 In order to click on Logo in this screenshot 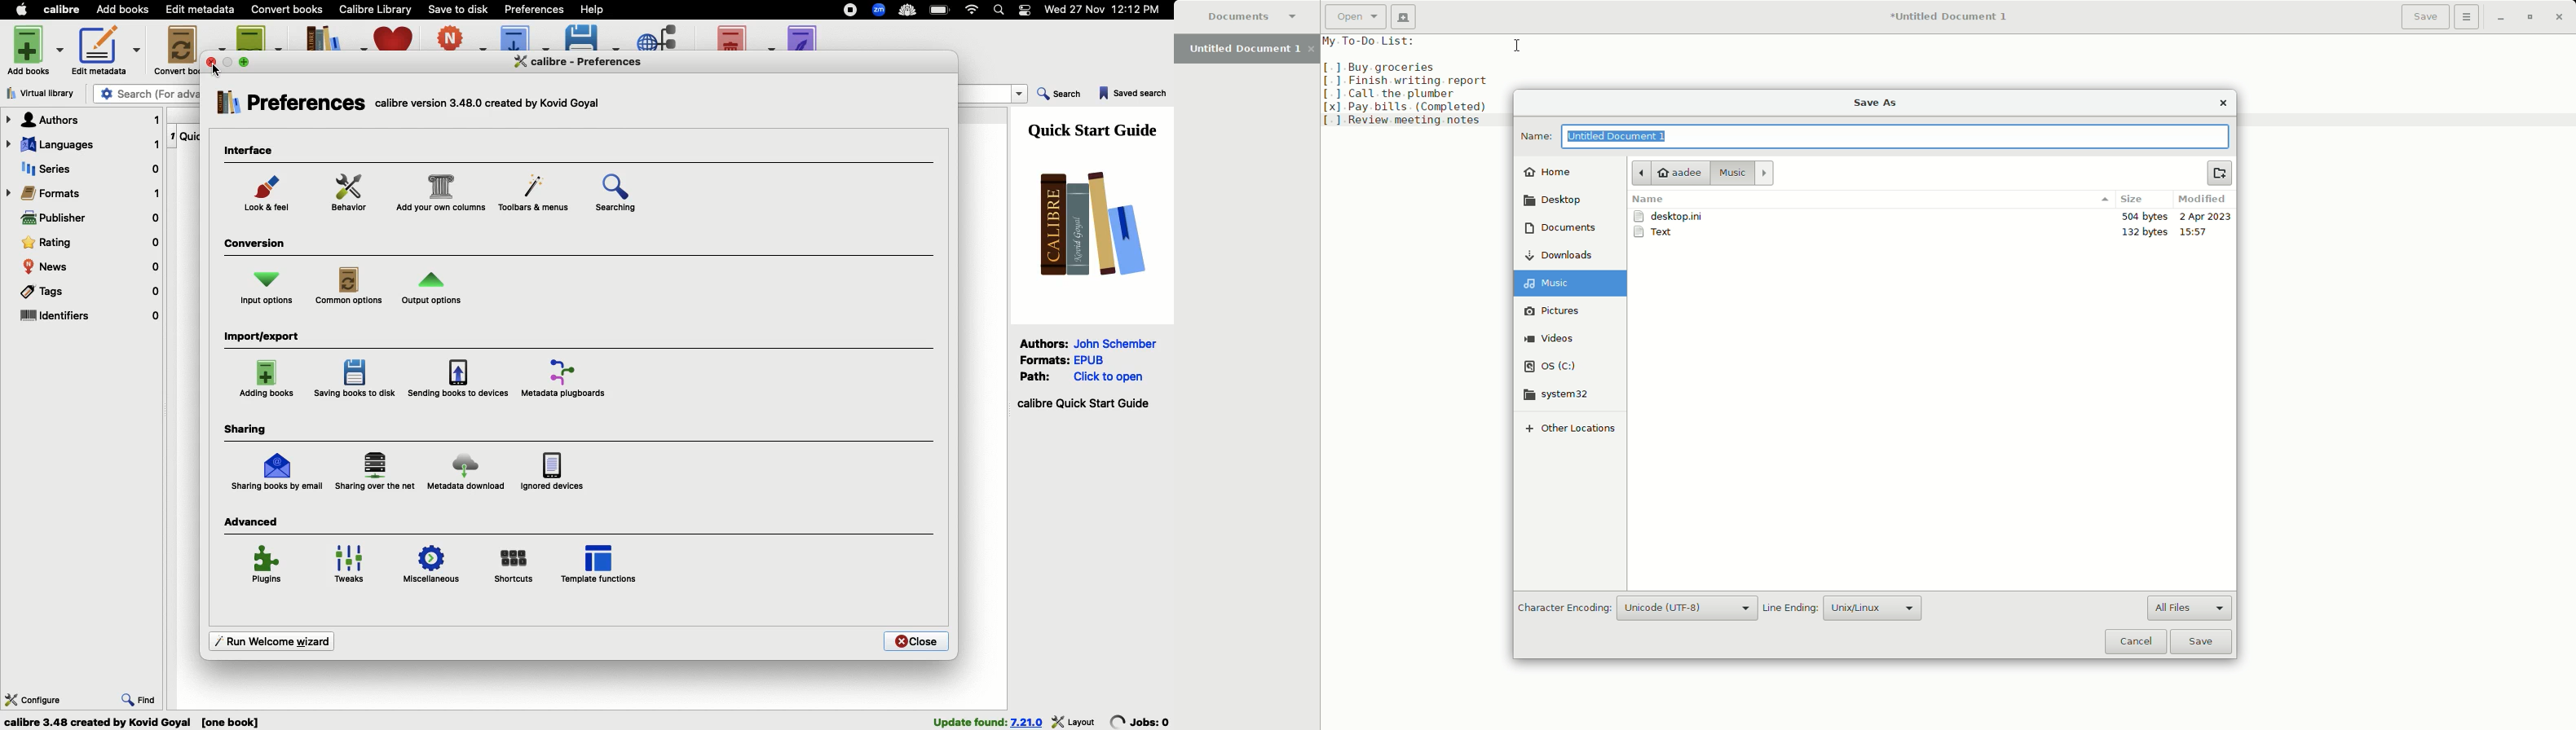, I will do `click(1087, 222)`.